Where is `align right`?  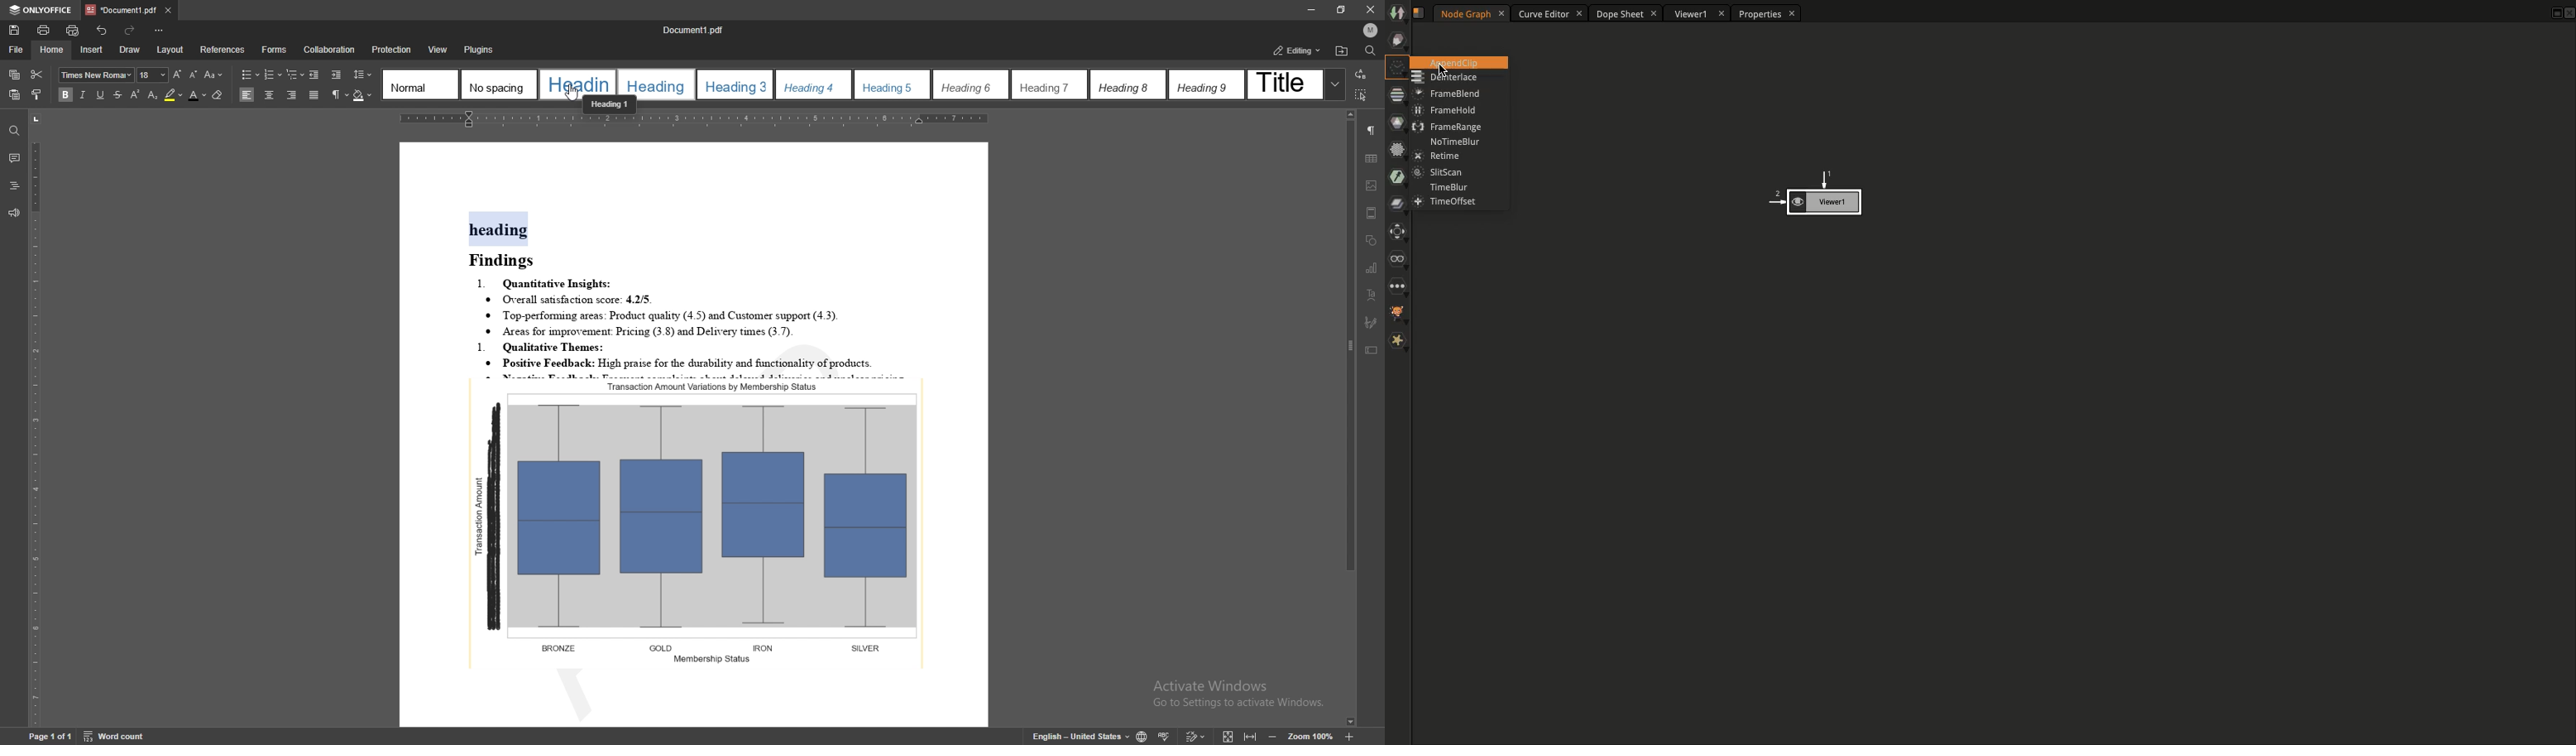
align right is located at coordinates (293, 95).